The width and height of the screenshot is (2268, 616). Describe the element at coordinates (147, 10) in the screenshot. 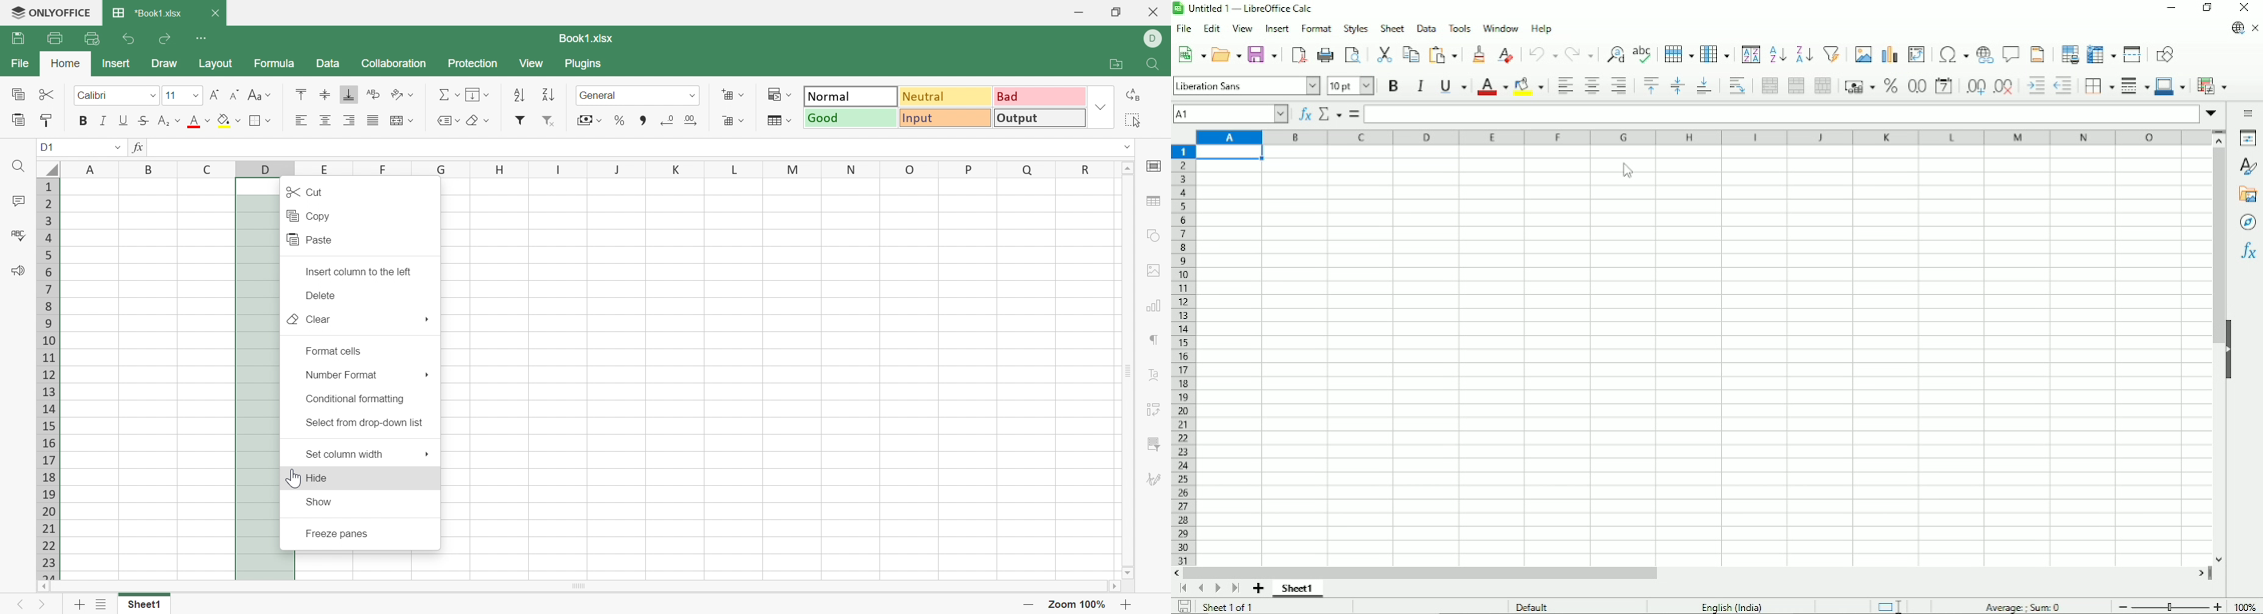

I see `*Book1.xlsx` at that location.